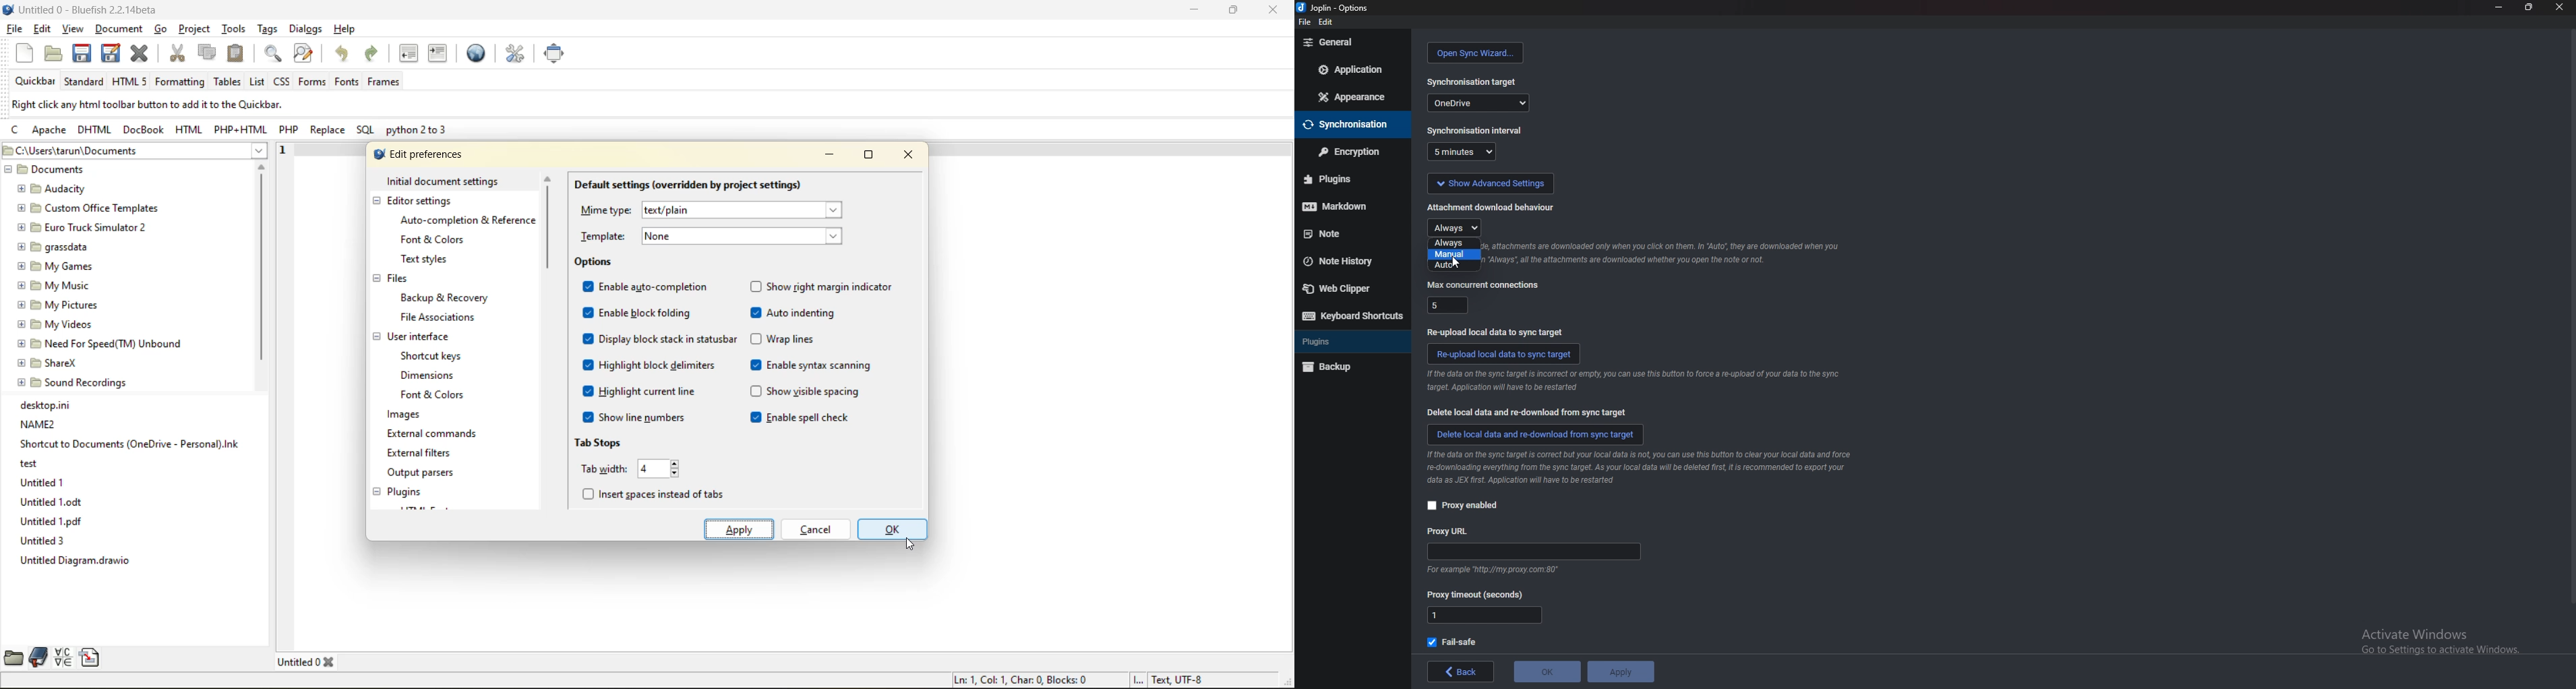  Describe the element at coordinates (2431, 640) in the screenshot. I see `Activate Windows` at that location.